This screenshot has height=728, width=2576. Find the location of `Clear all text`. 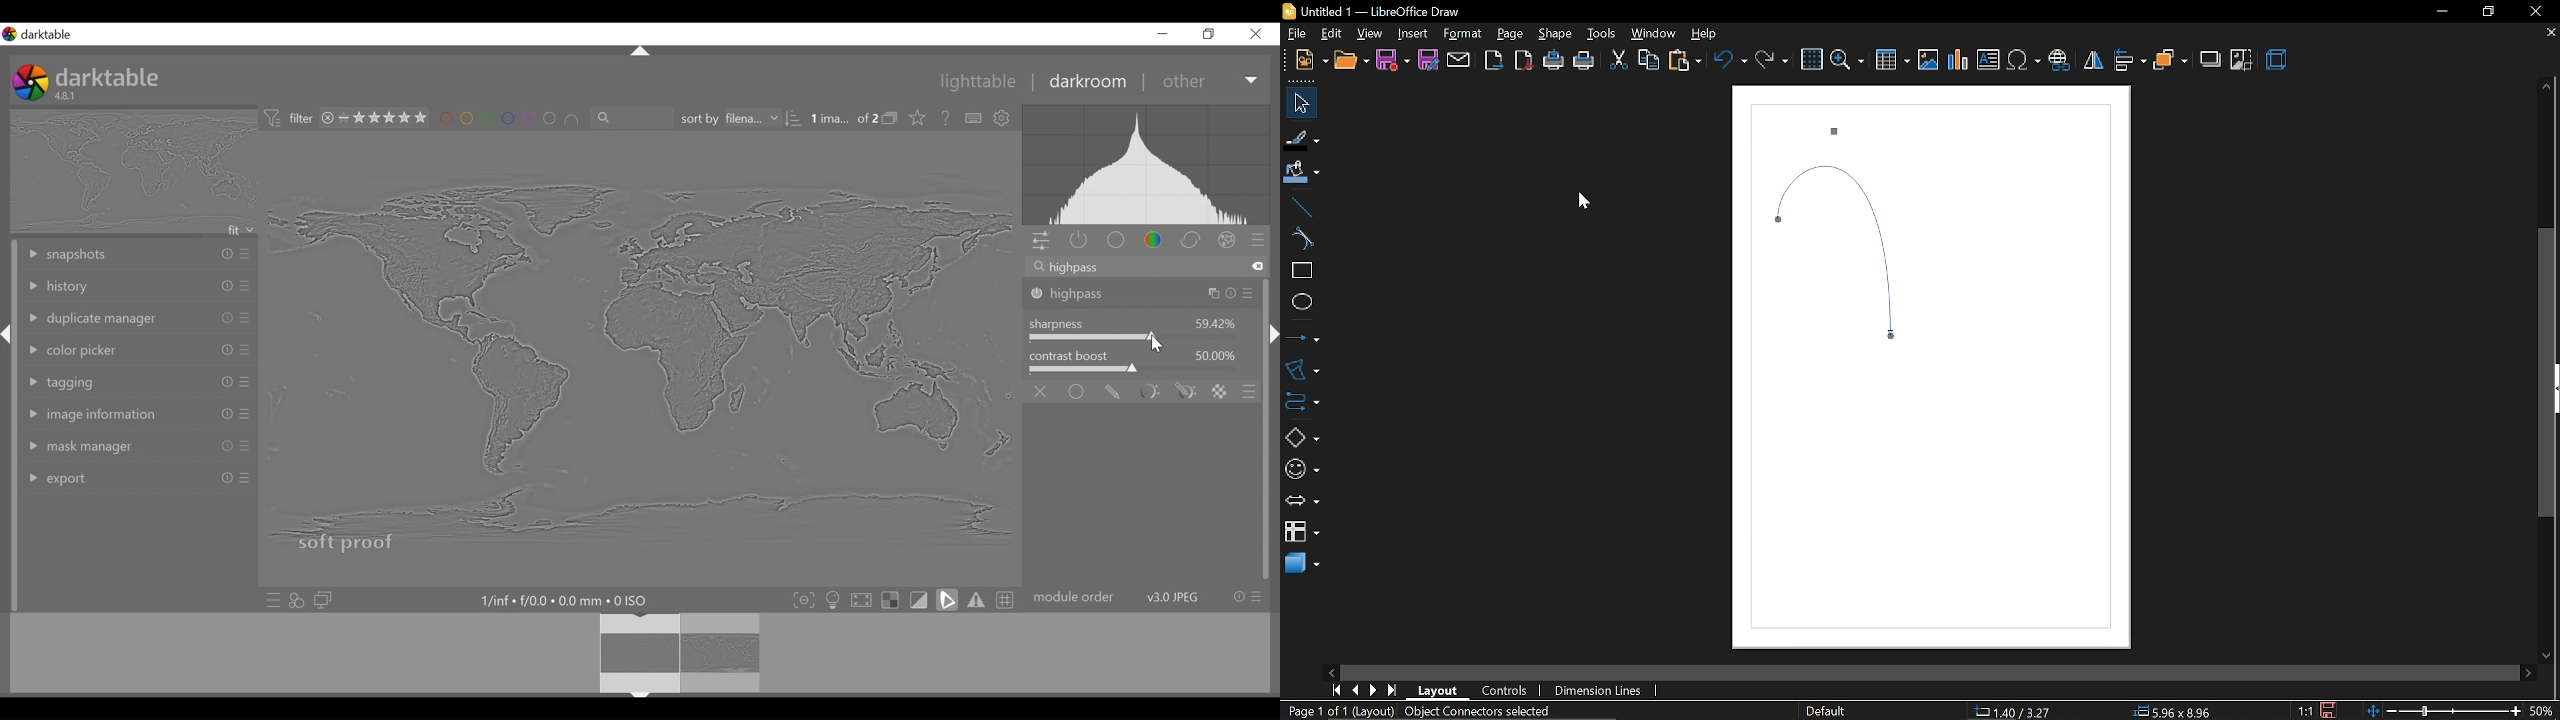

Clear all text is located at coordinates (1258, 266).